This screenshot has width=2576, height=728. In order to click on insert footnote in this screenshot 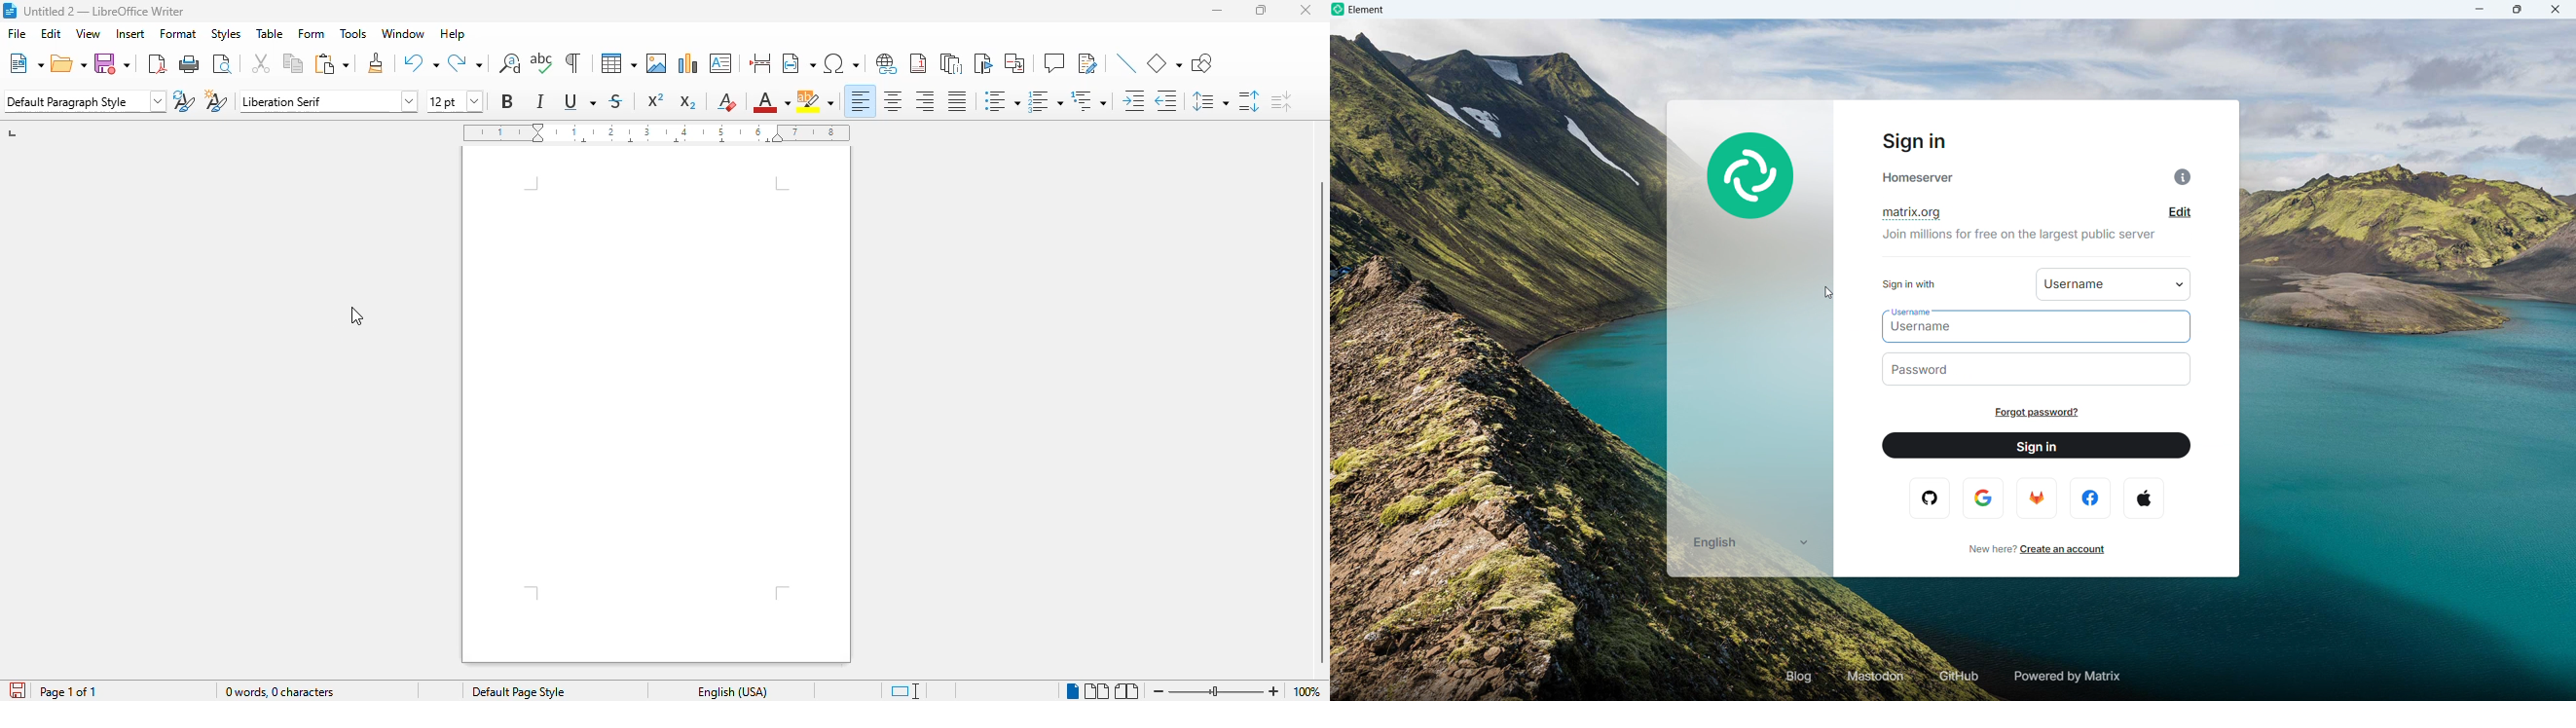, I will do `click(918, 63)`.